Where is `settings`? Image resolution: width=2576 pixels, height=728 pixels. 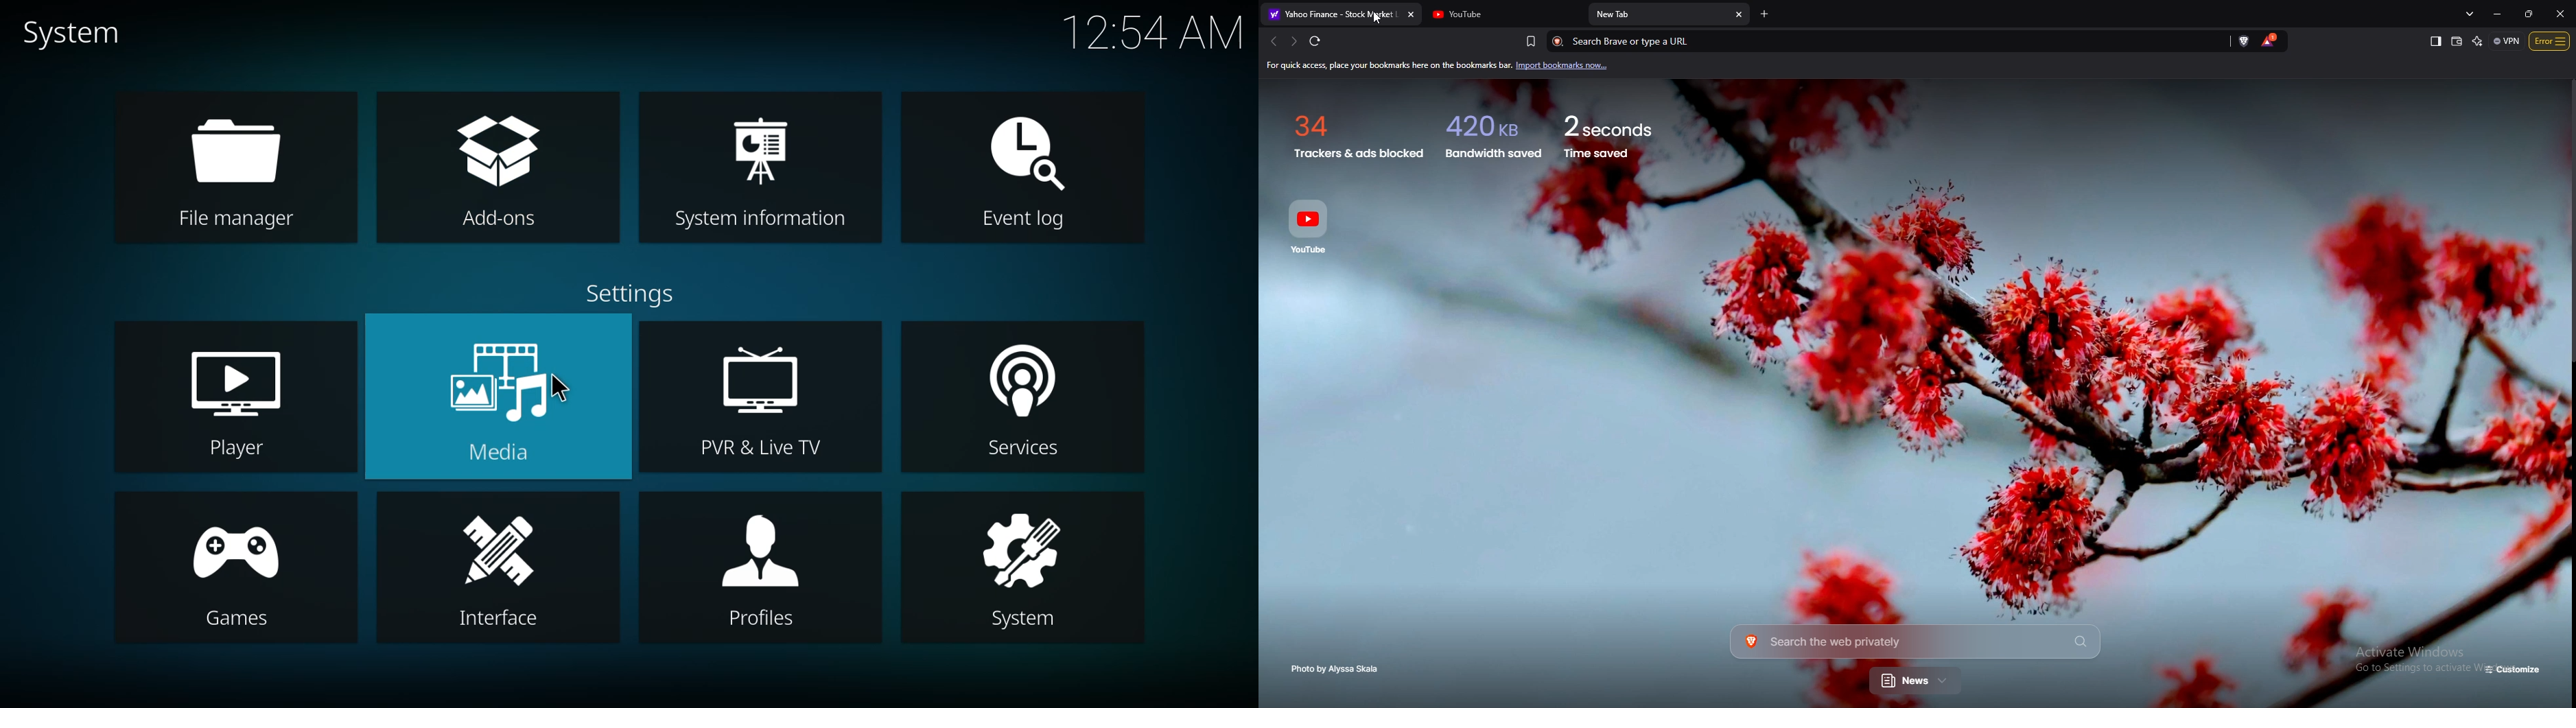
settings is located at coordinates (626, 298).